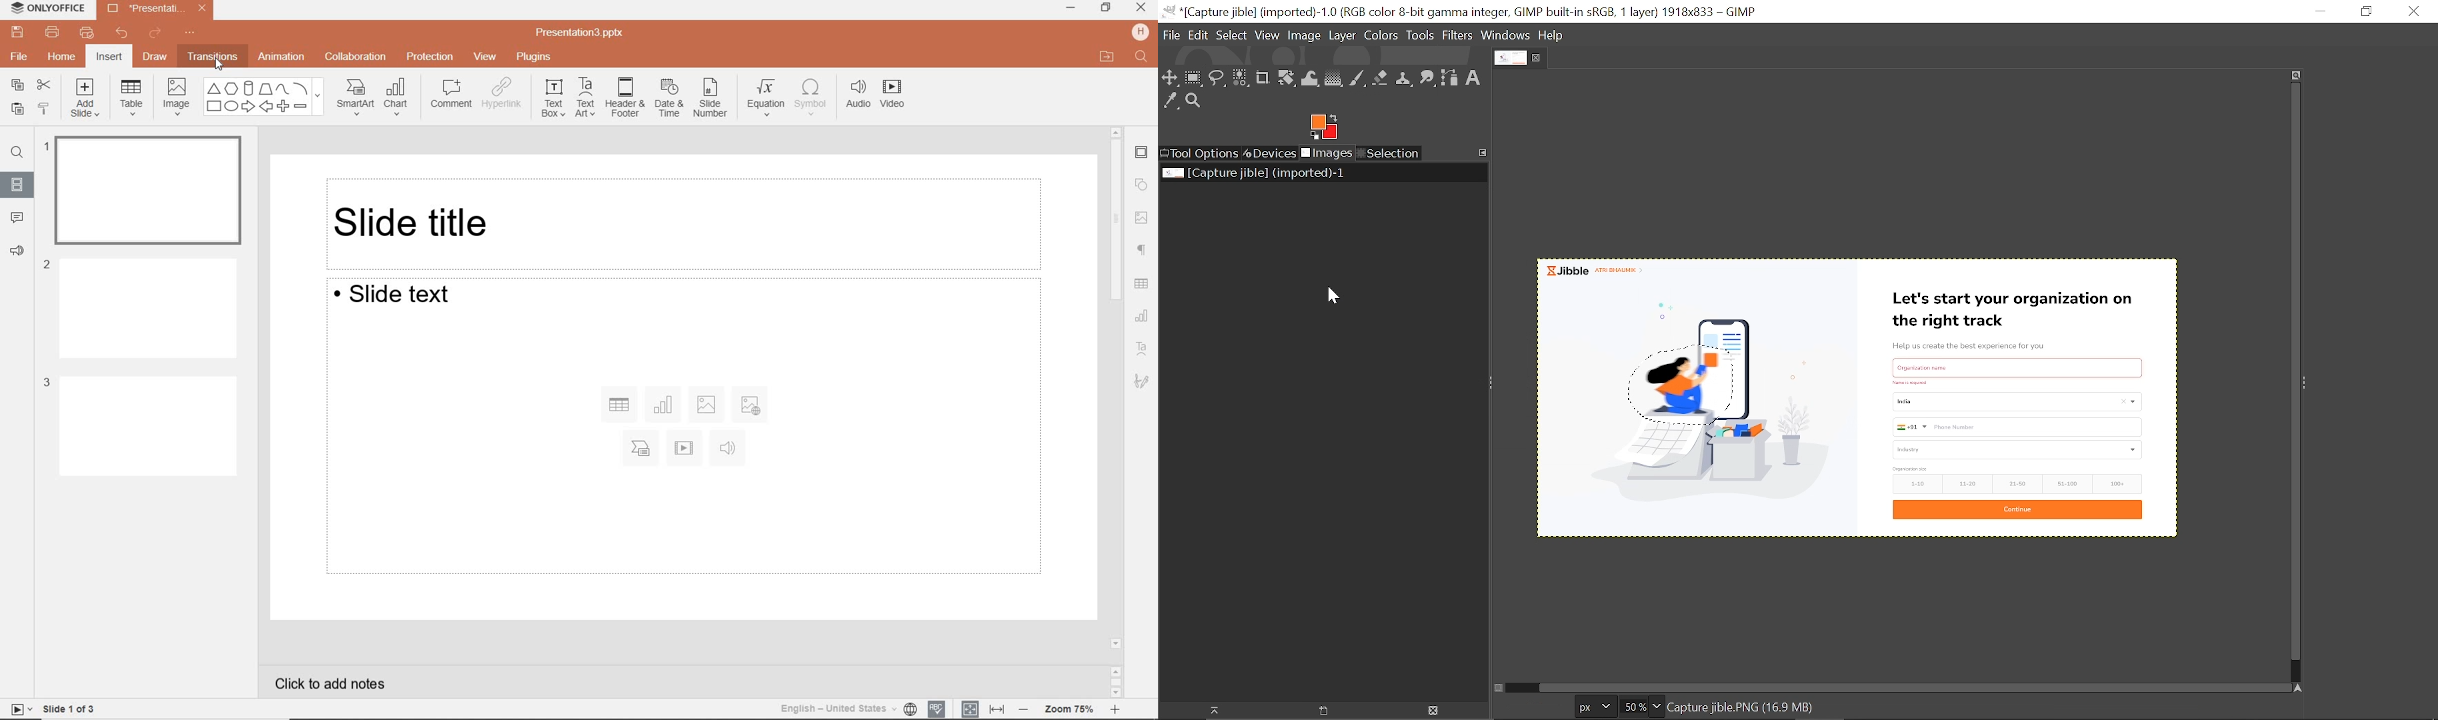  Describe the element at coordinates (1108, 8) in the screenshot. I see `RESTORE` at that location.